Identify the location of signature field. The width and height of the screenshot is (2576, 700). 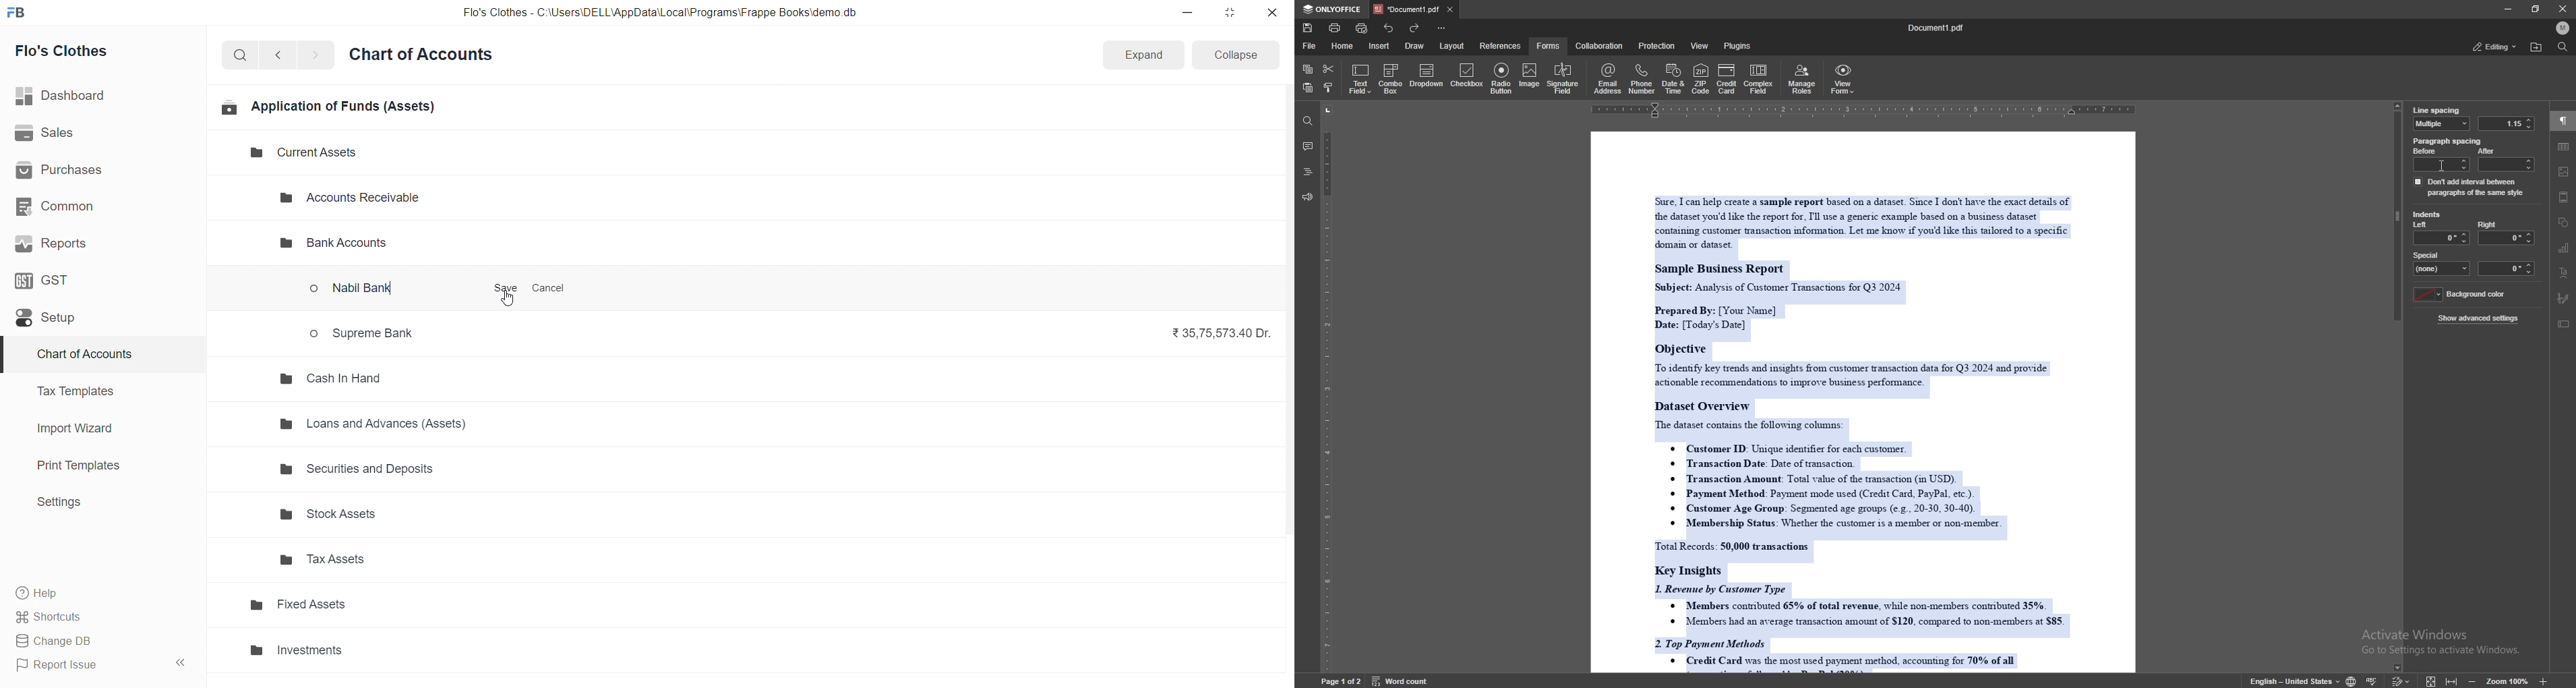
(2564, 299).